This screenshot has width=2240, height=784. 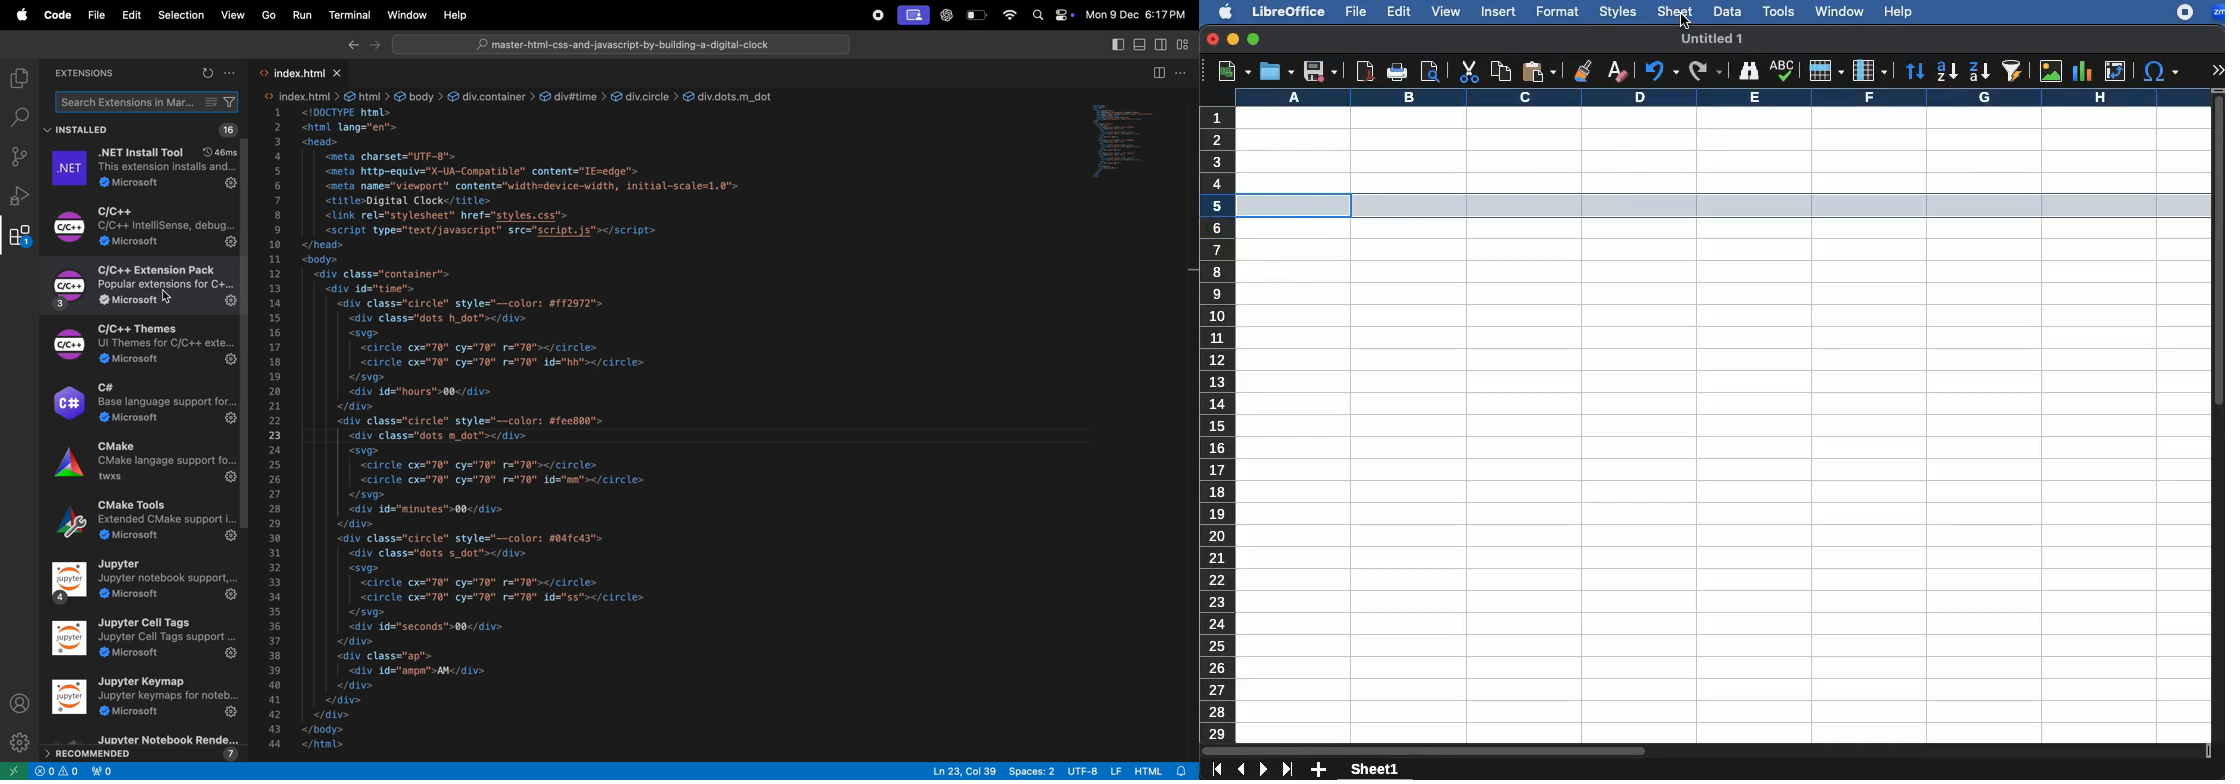 What do you see at coordinates (1780, 11) in the screenshot?
I see `tools` at bounding box center [1780, 11].